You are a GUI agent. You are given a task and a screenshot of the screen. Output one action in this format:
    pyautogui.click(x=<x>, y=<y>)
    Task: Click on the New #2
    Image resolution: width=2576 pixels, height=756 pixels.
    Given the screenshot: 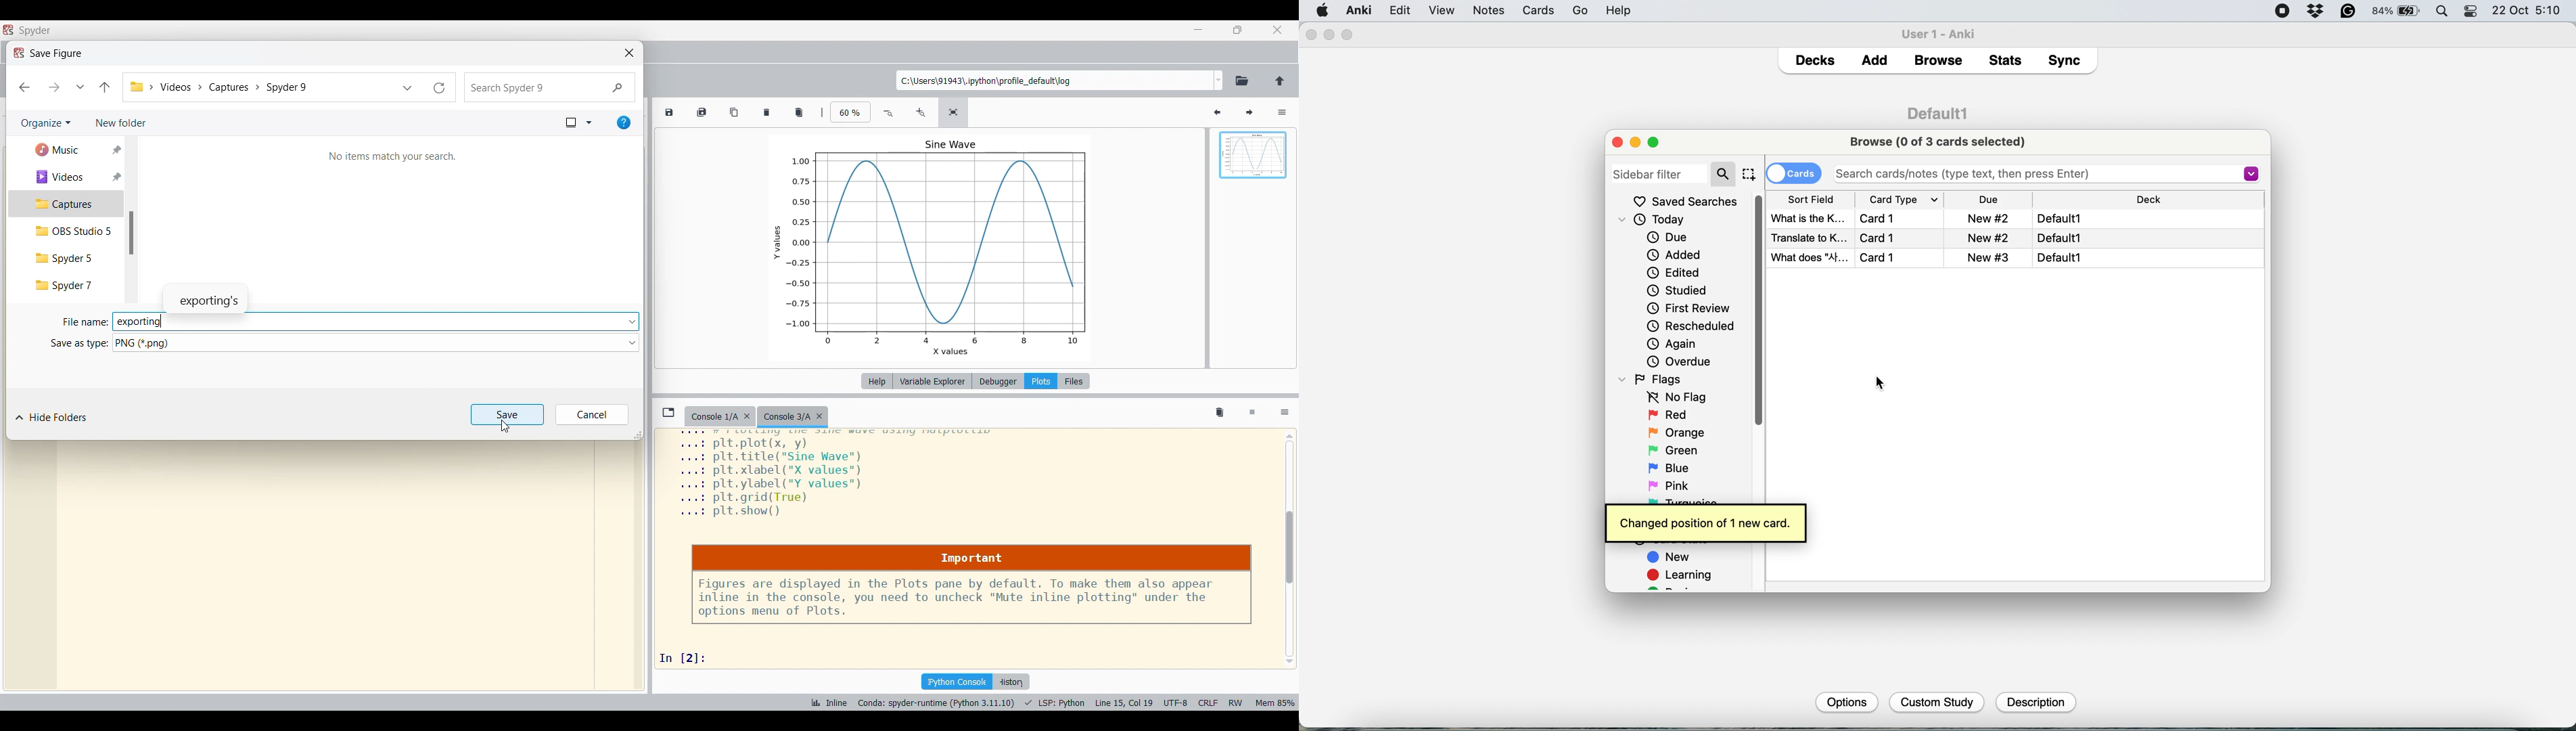 What is the action you would take?
    pyautogui.click(x=1989, y=257)
    